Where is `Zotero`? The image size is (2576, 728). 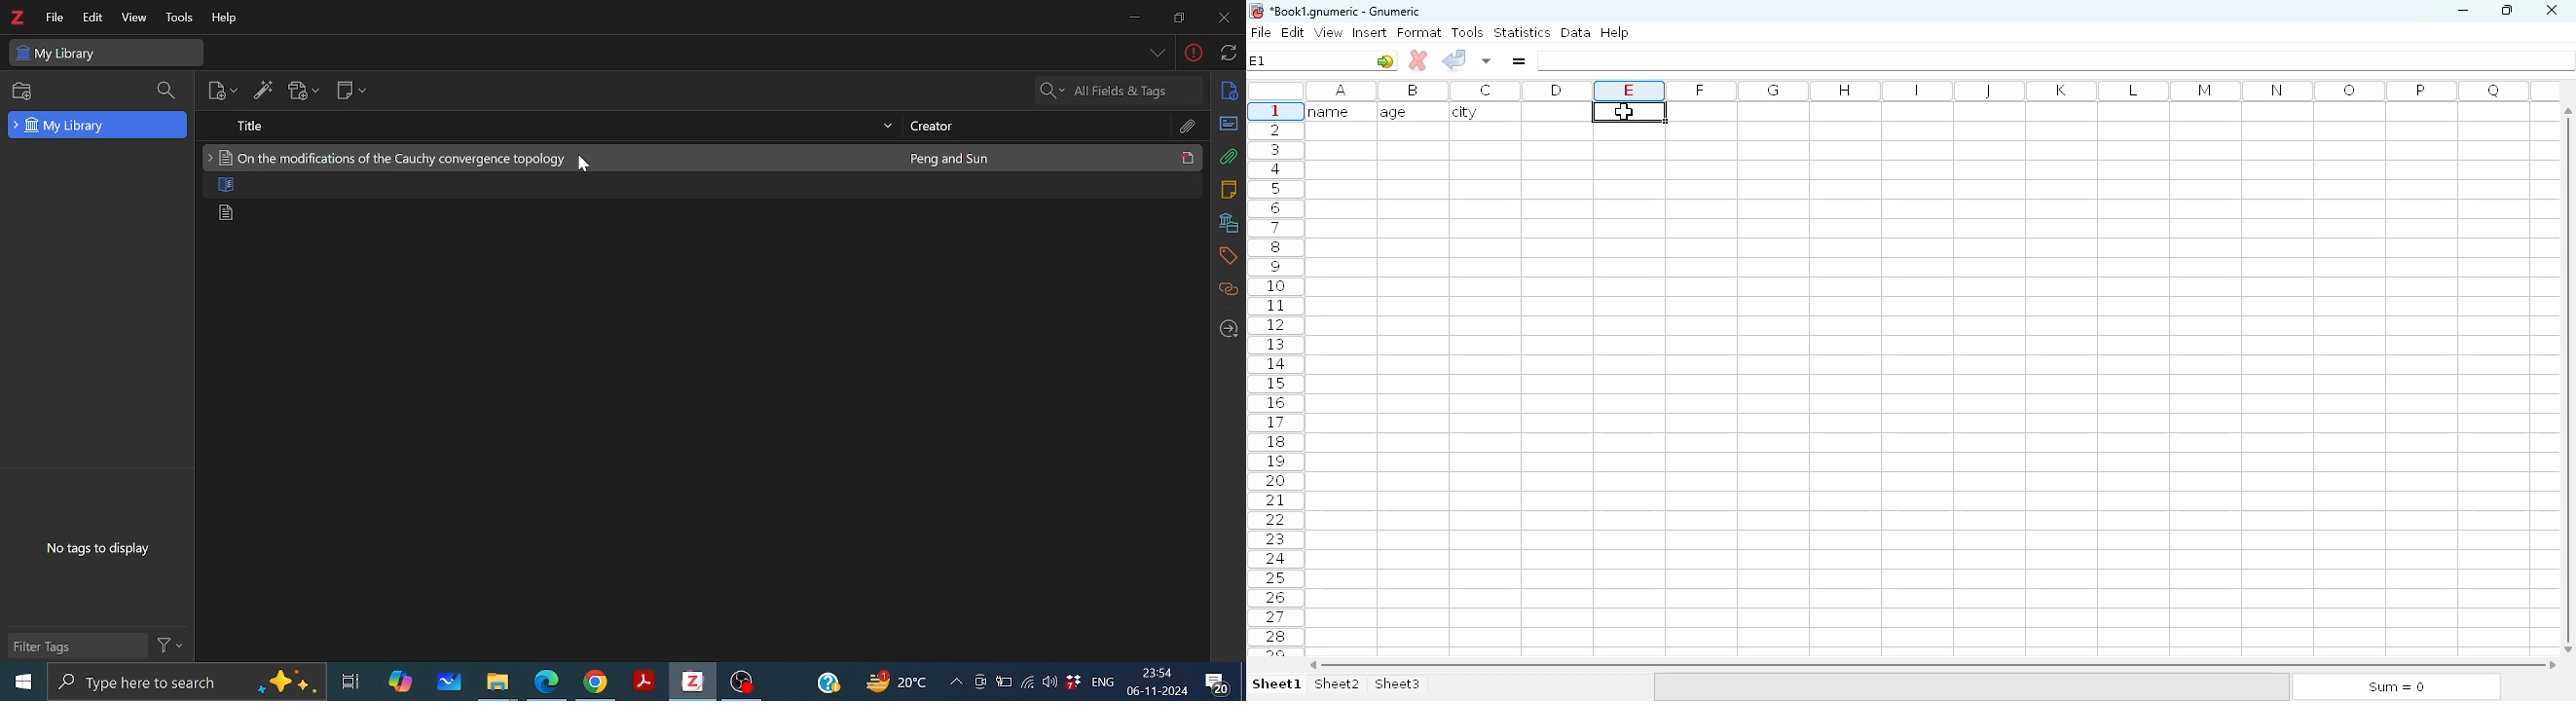 Zotero is located at coordinates (691, 682).